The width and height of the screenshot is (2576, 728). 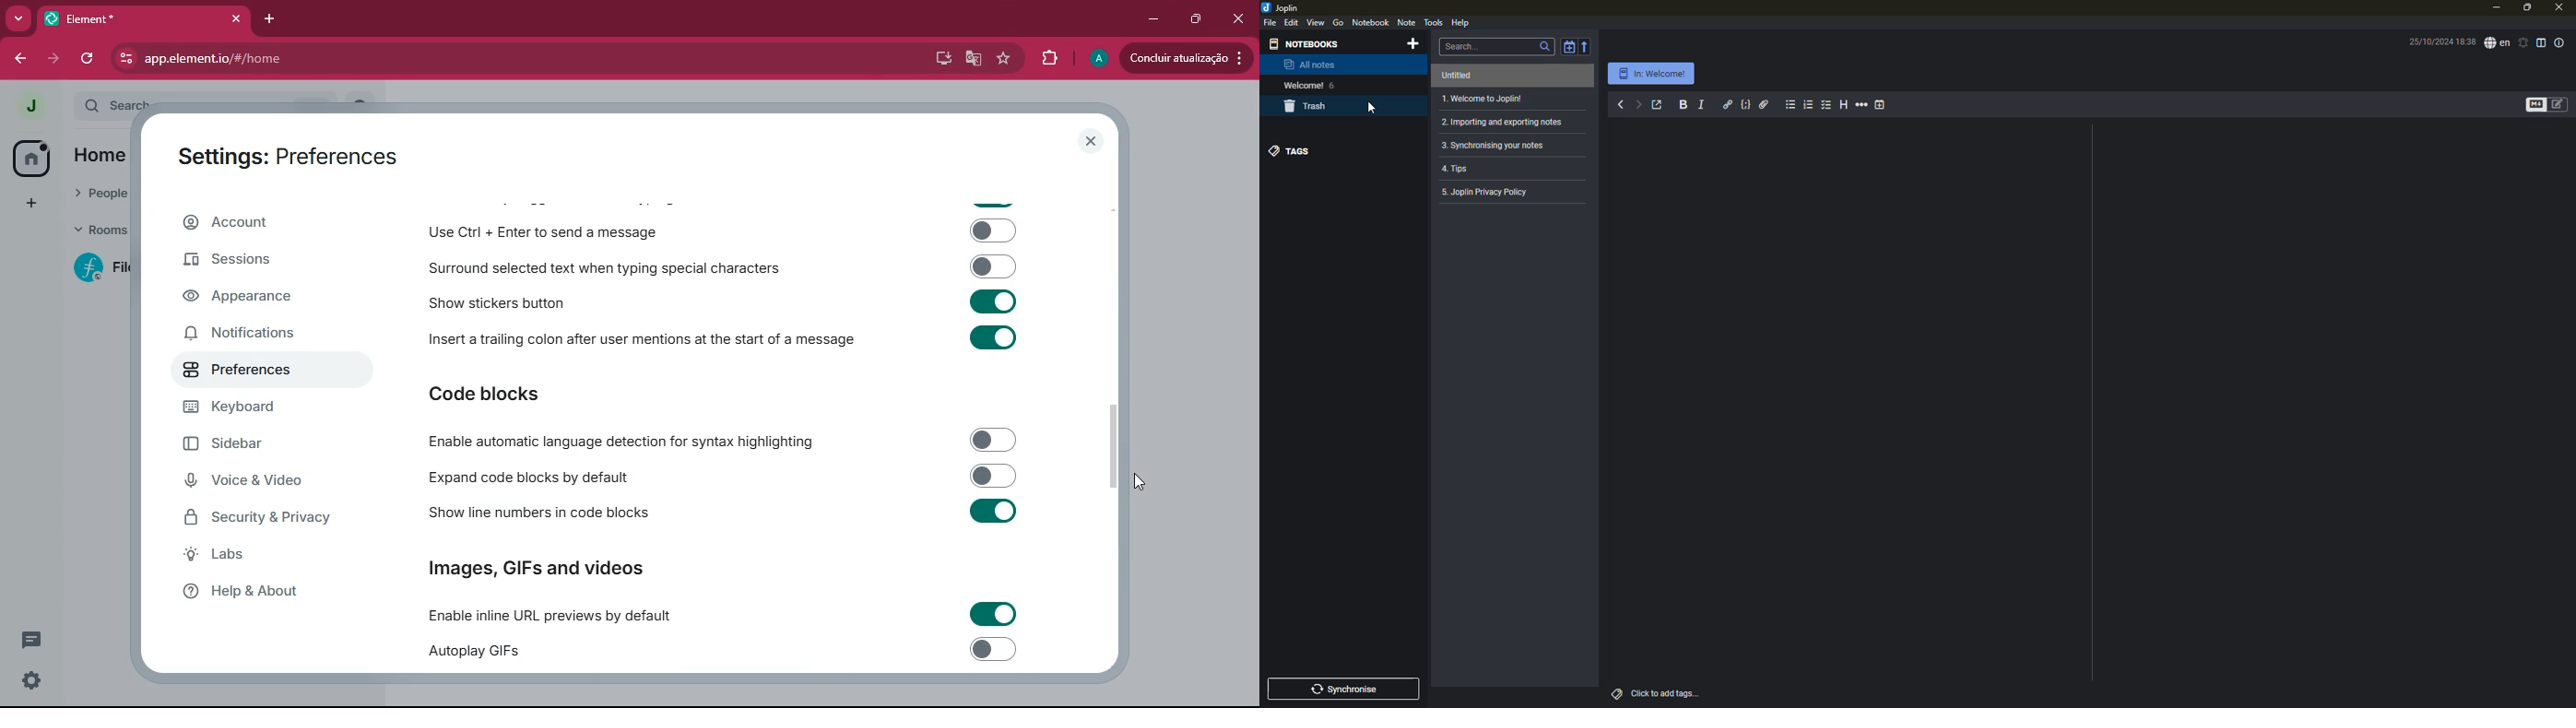 I want to click on edit, so click(x=1292, y=22).